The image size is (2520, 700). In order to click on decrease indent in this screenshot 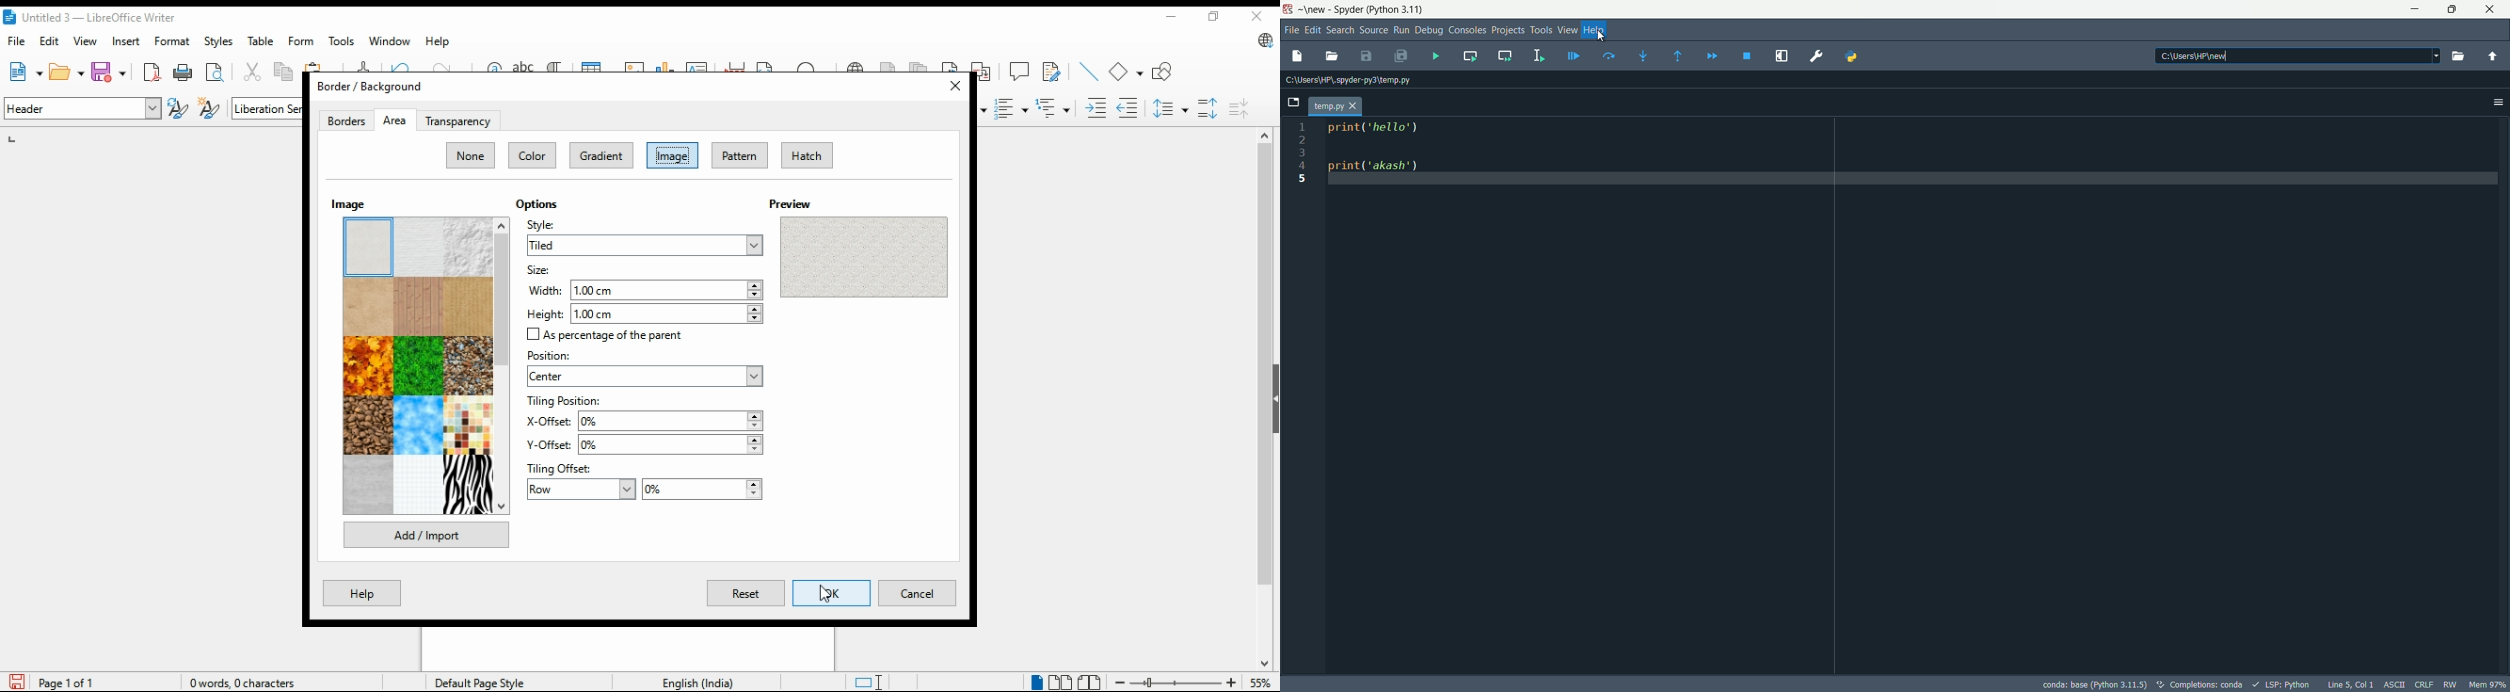, I will do `click(1129, 107)`.